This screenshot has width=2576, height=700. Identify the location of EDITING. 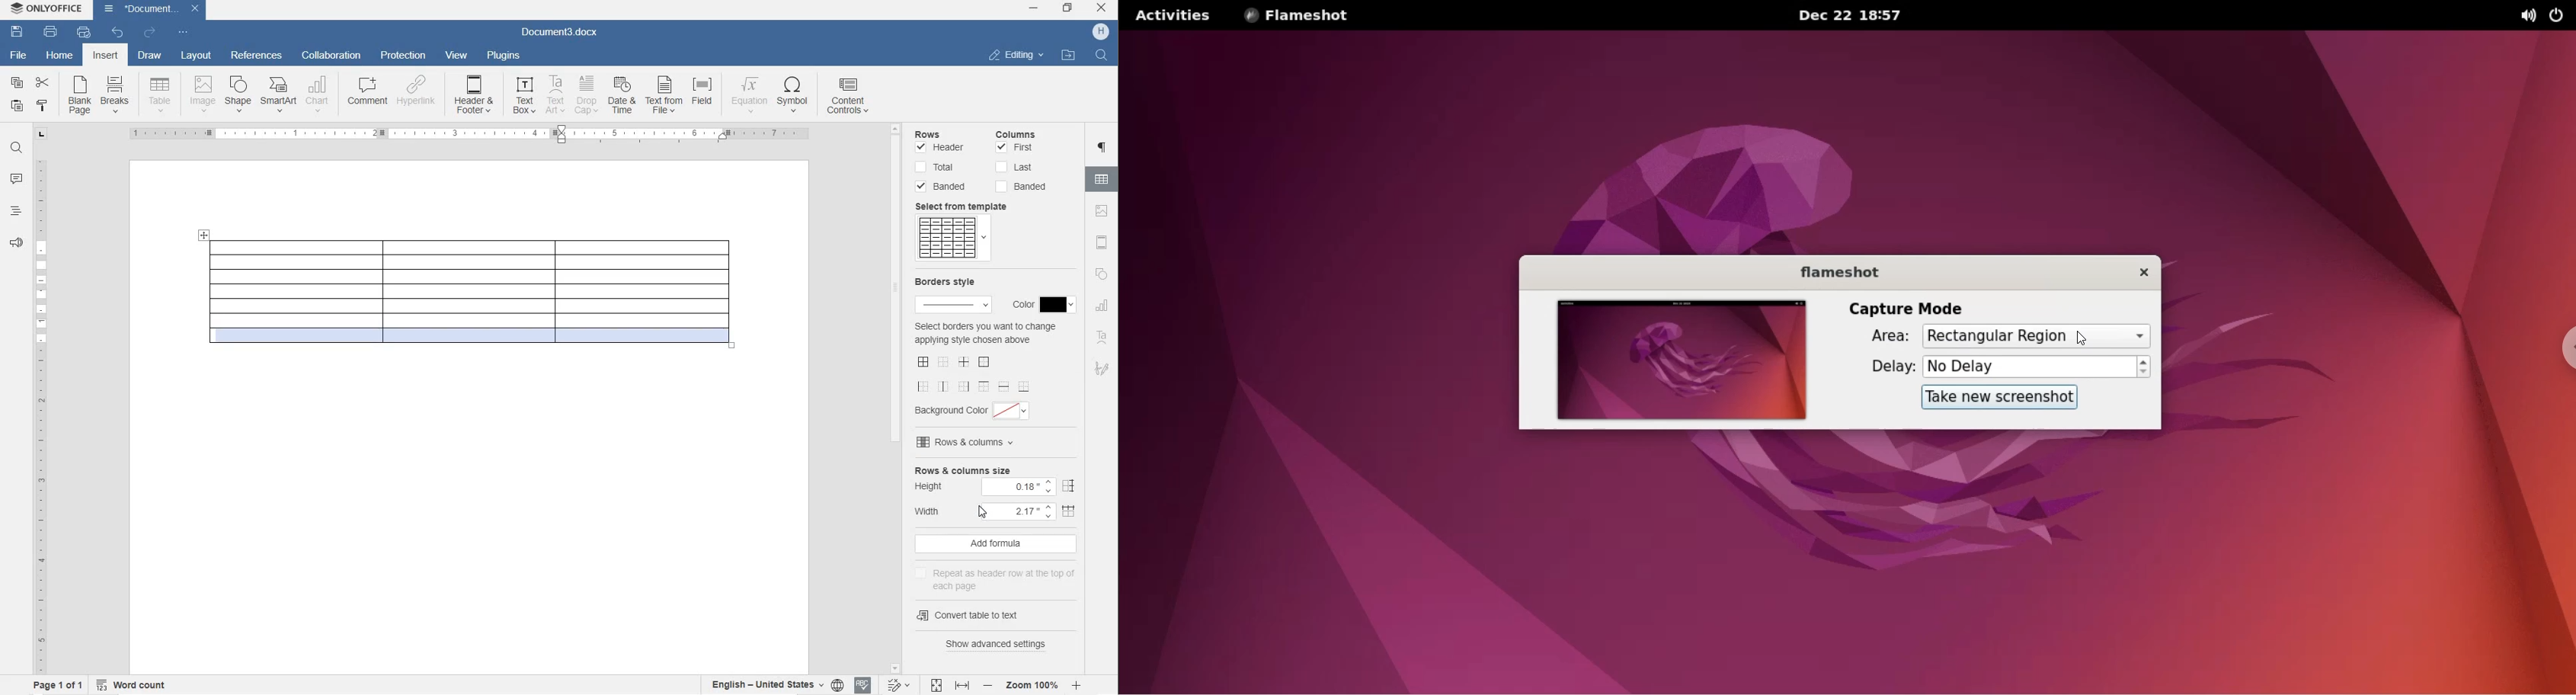
(1018, 56).